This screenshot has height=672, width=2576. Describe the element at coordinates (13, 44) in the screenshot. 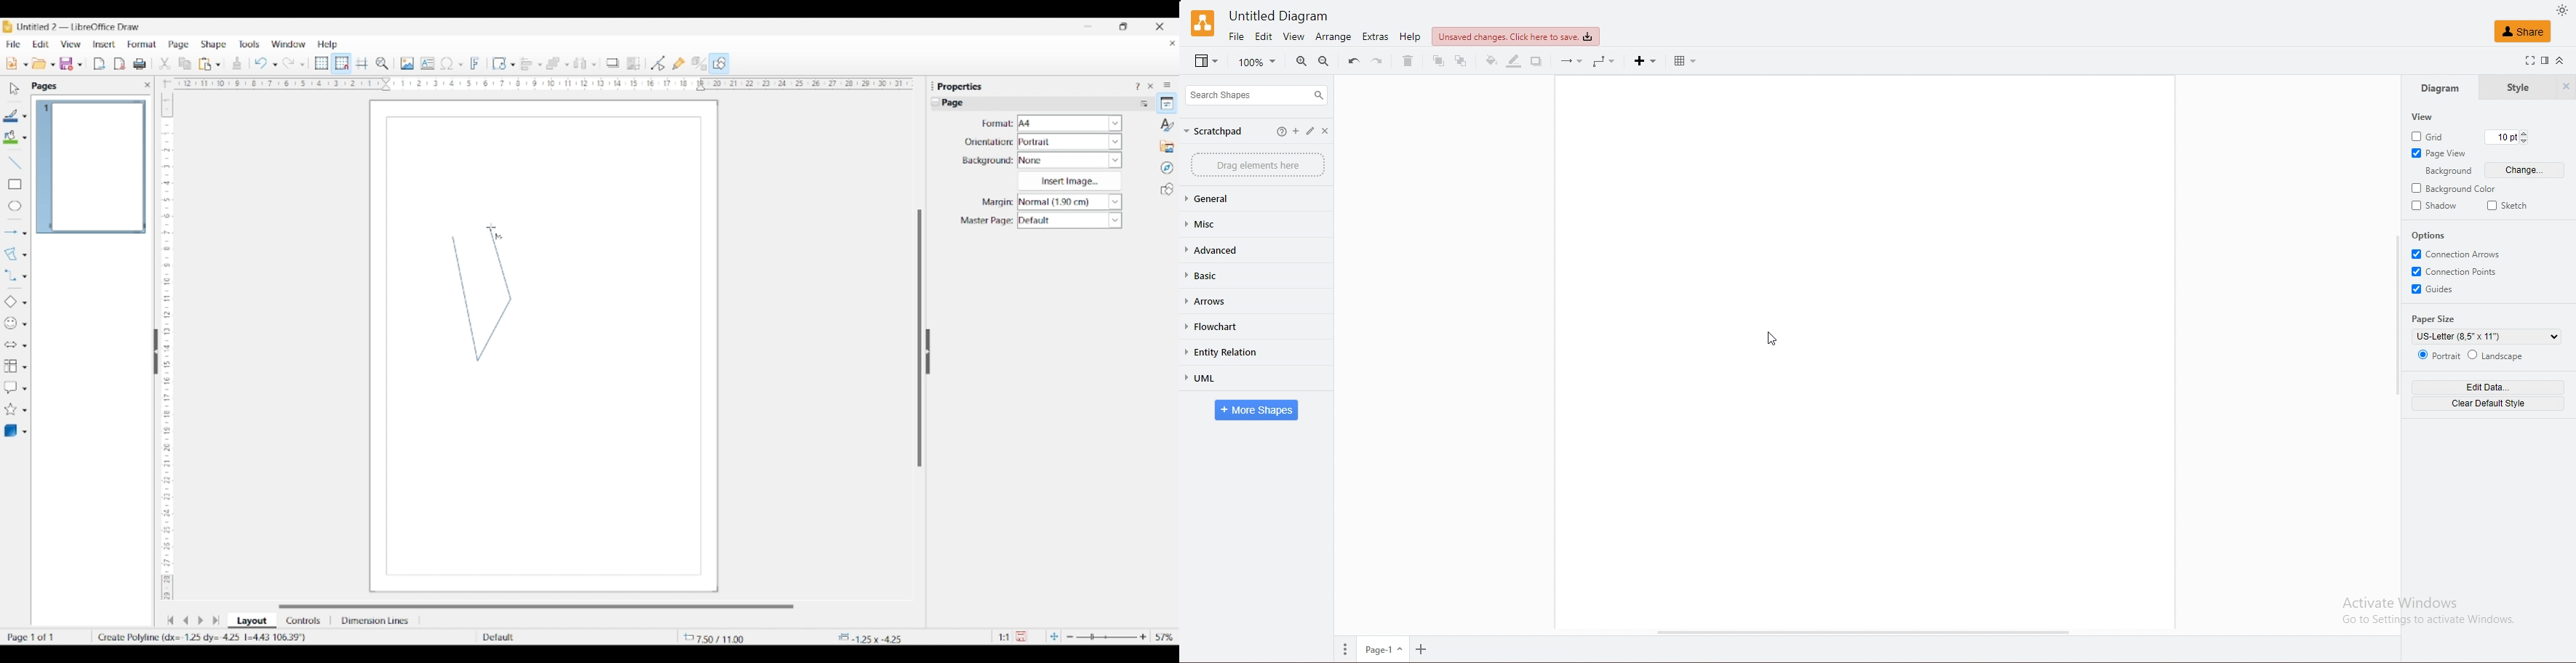

I see `File` at that location.